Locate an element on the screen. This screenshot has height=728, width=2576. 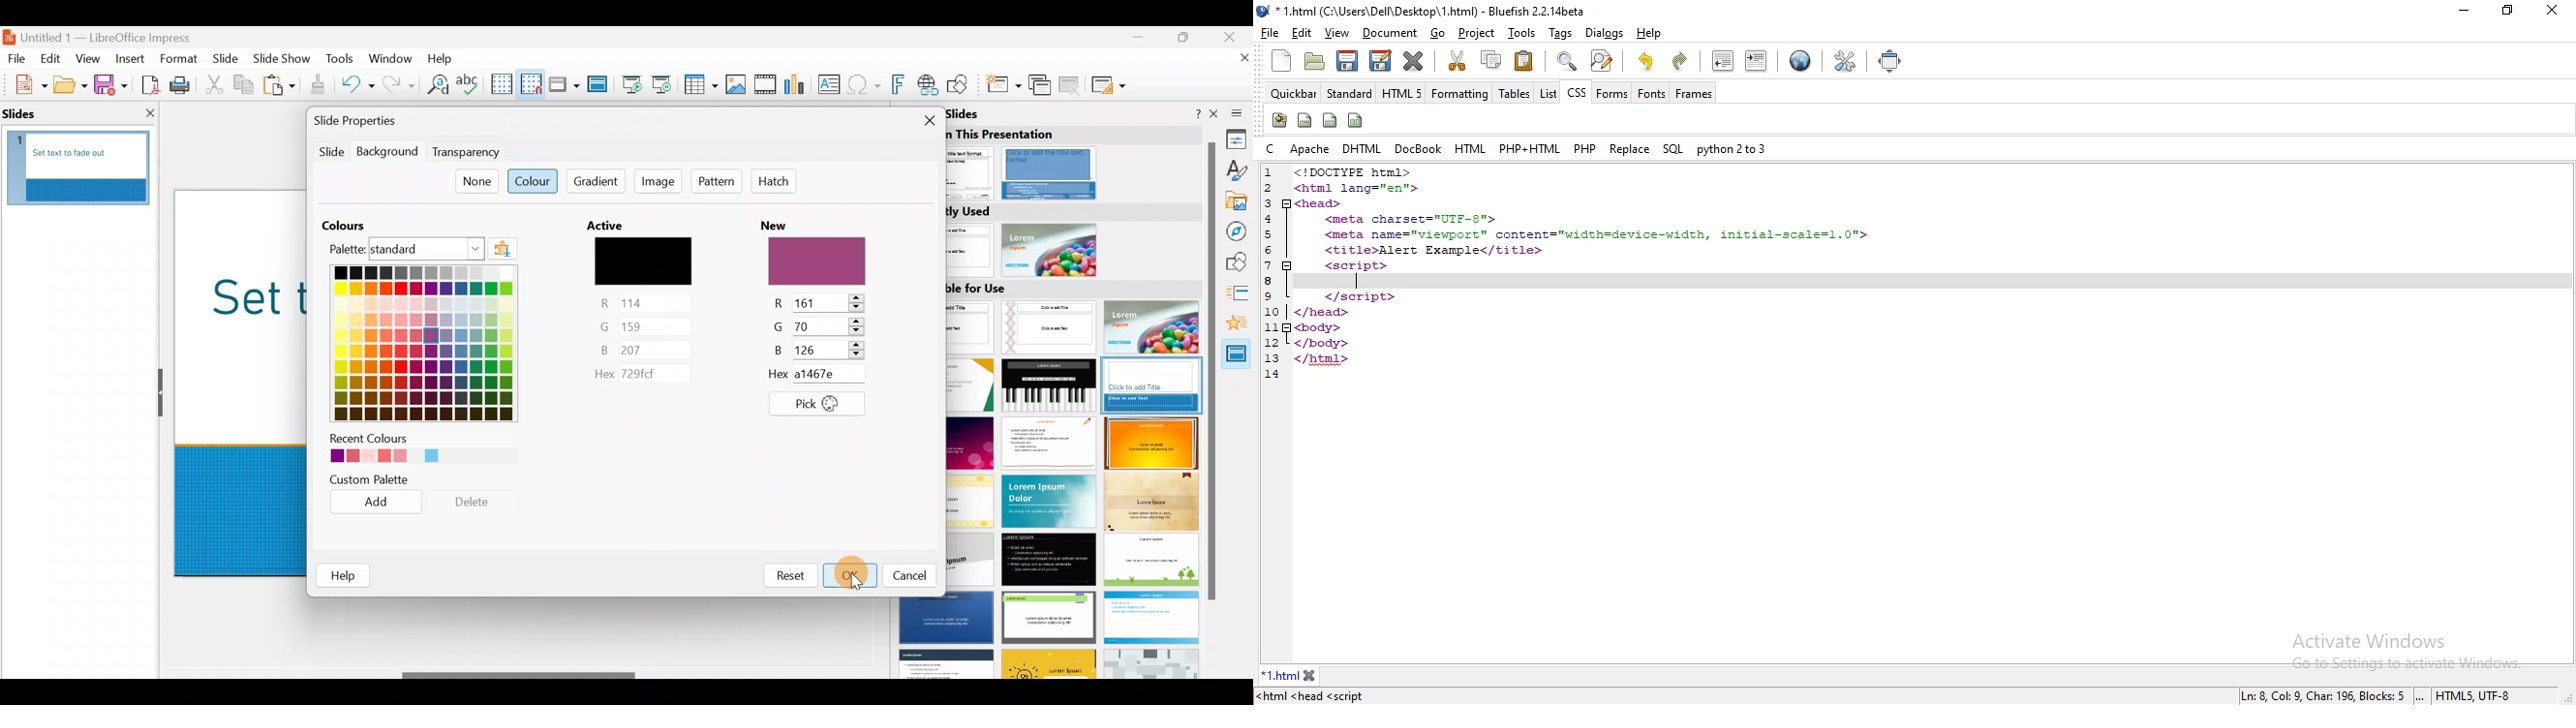
Format is located at coordinates (178, 58).